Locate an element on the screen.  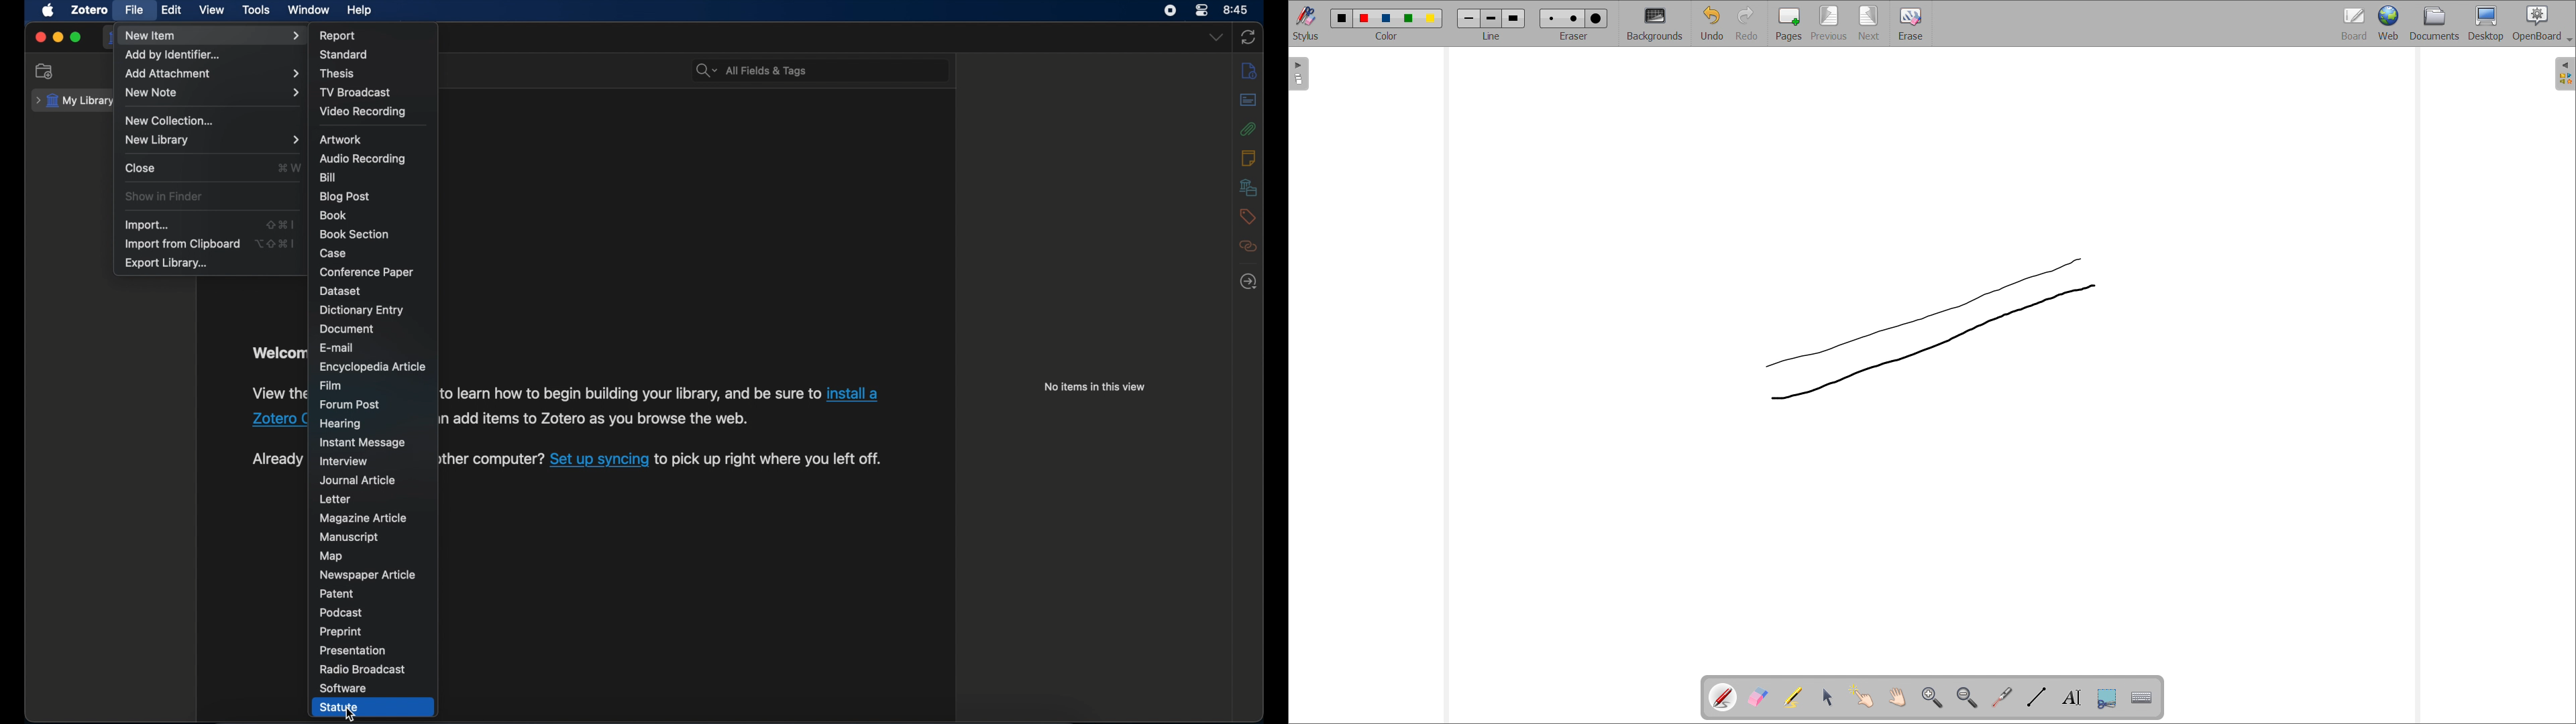
book section is located at coordinates (354, 234).